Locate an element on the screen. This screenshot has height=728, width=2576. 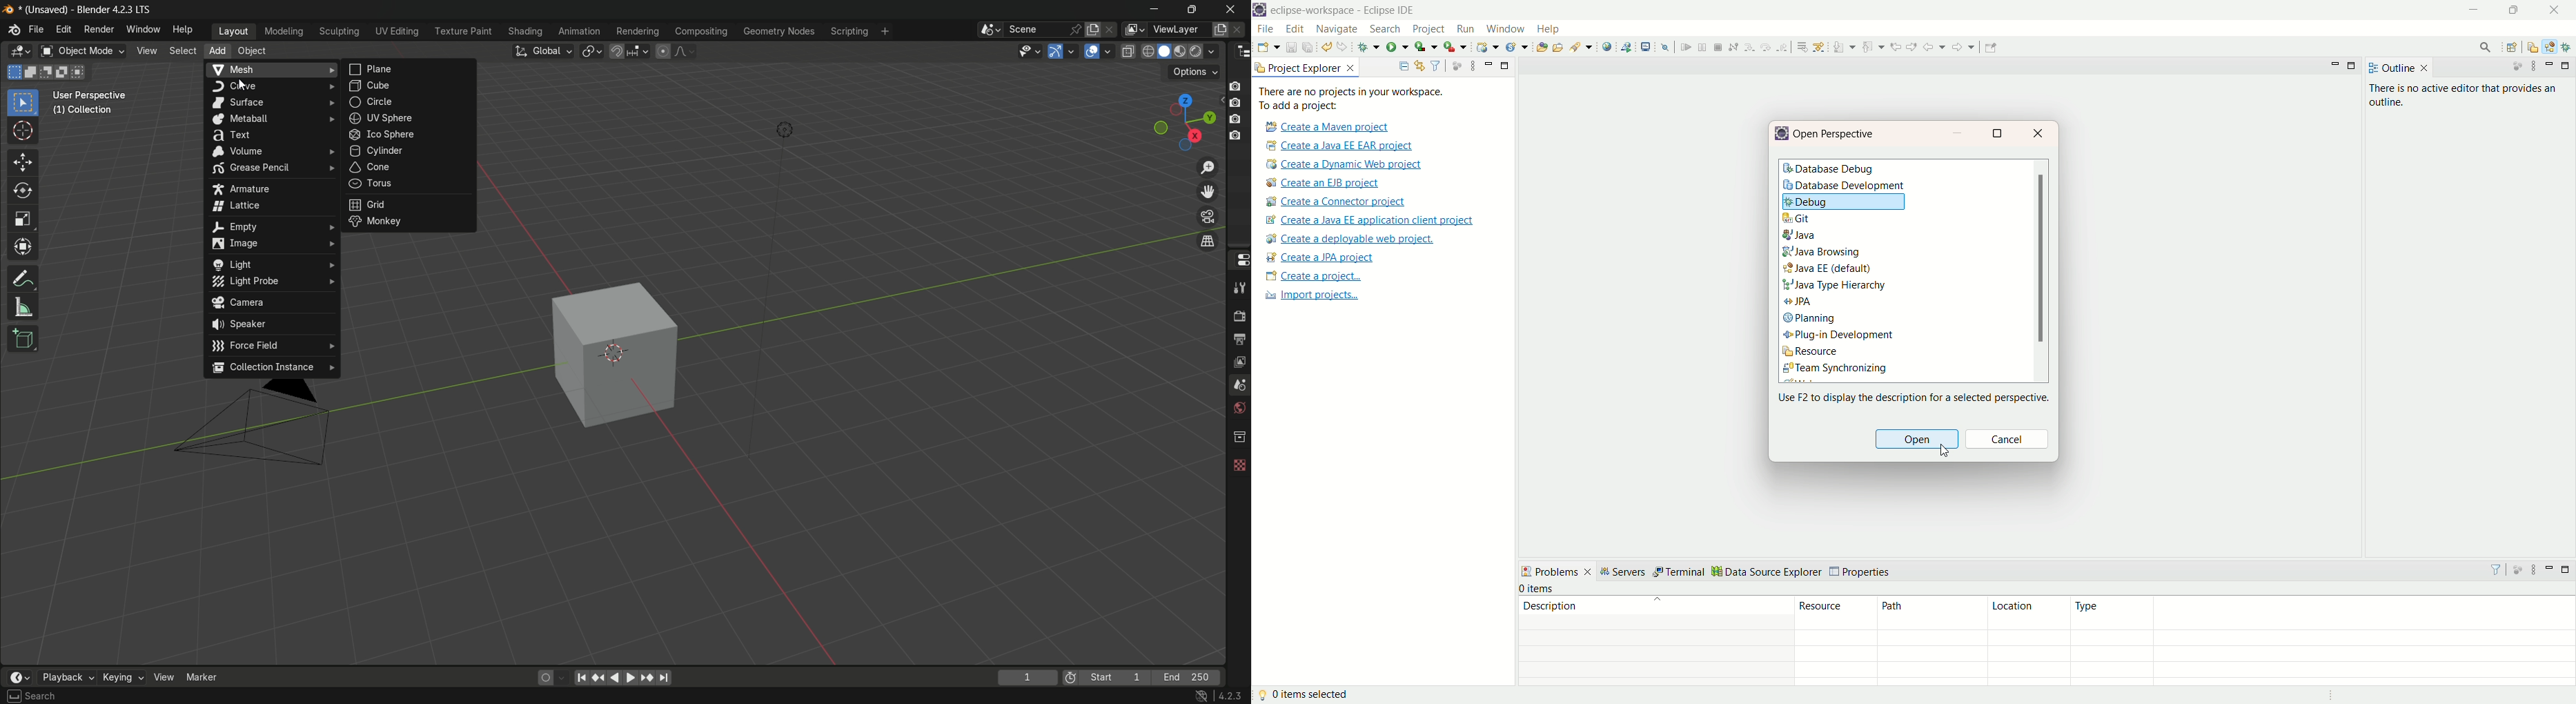
save all is located at coordinates (1308, 48).